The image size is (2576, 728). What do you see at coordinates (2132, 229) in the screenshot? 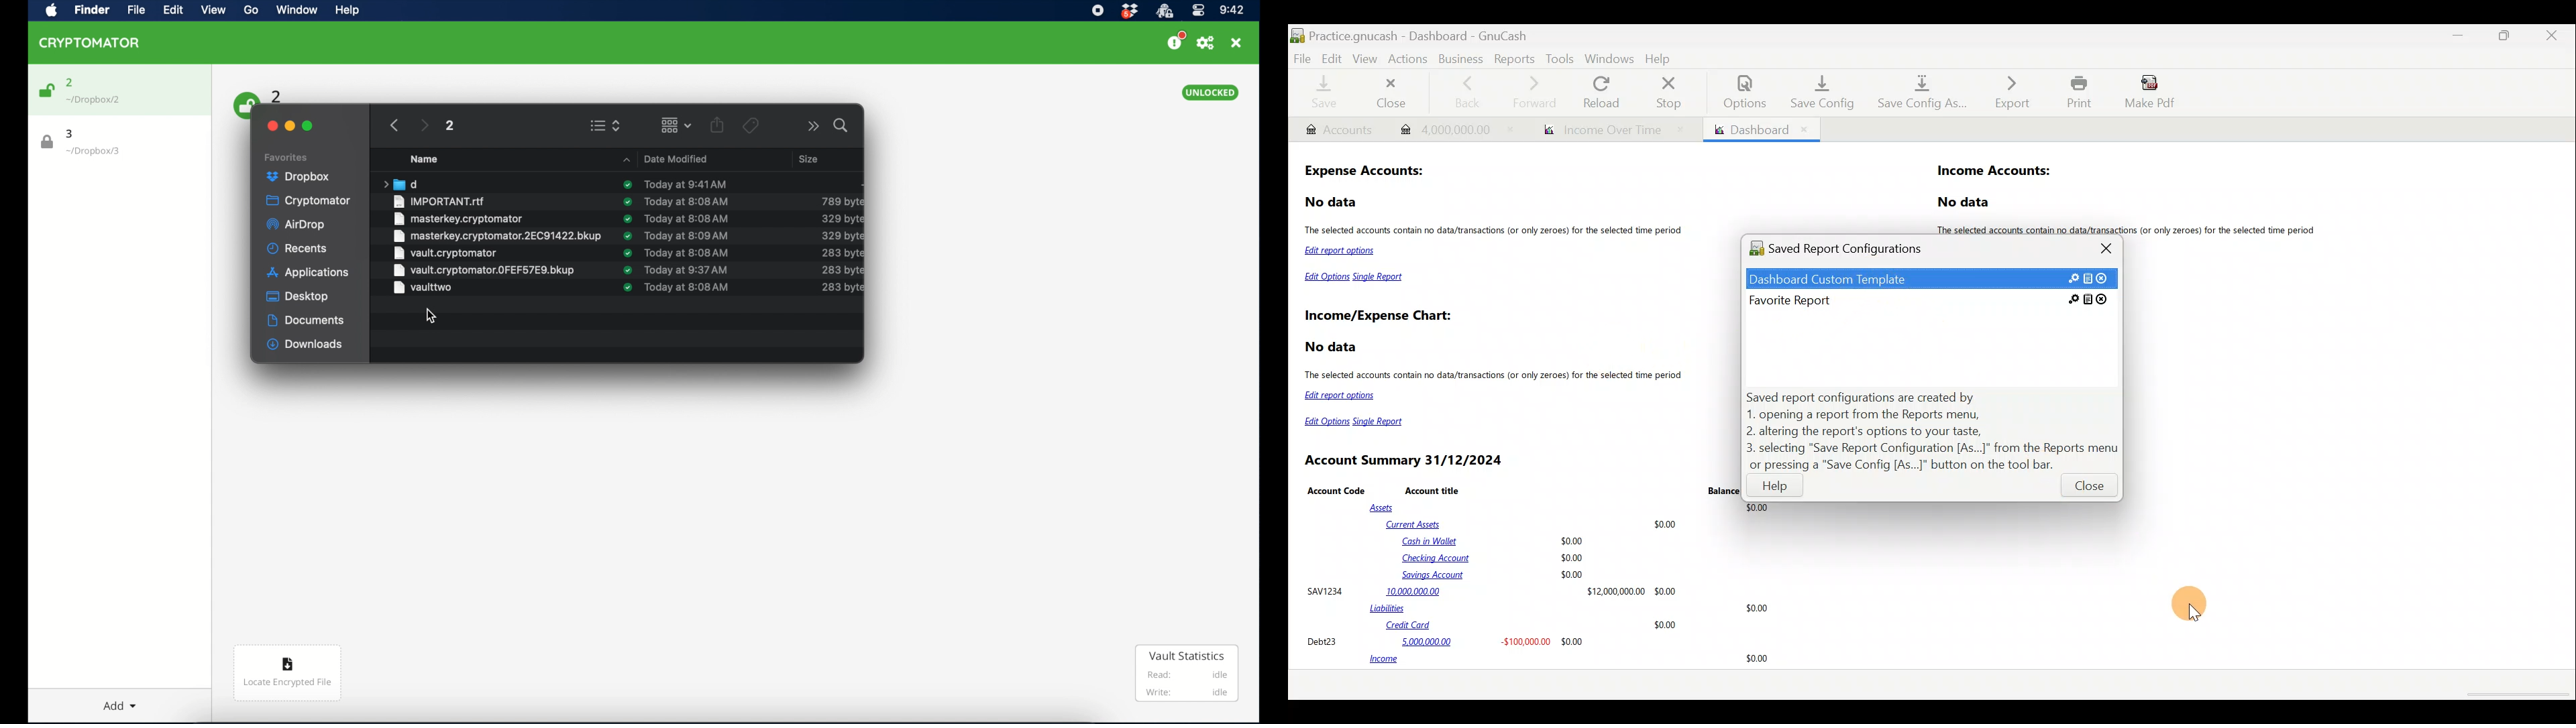
I see `The selected accounts contain no data/transactions (or only zeroes) for the selected time period` at bounding box center [2132, 229].